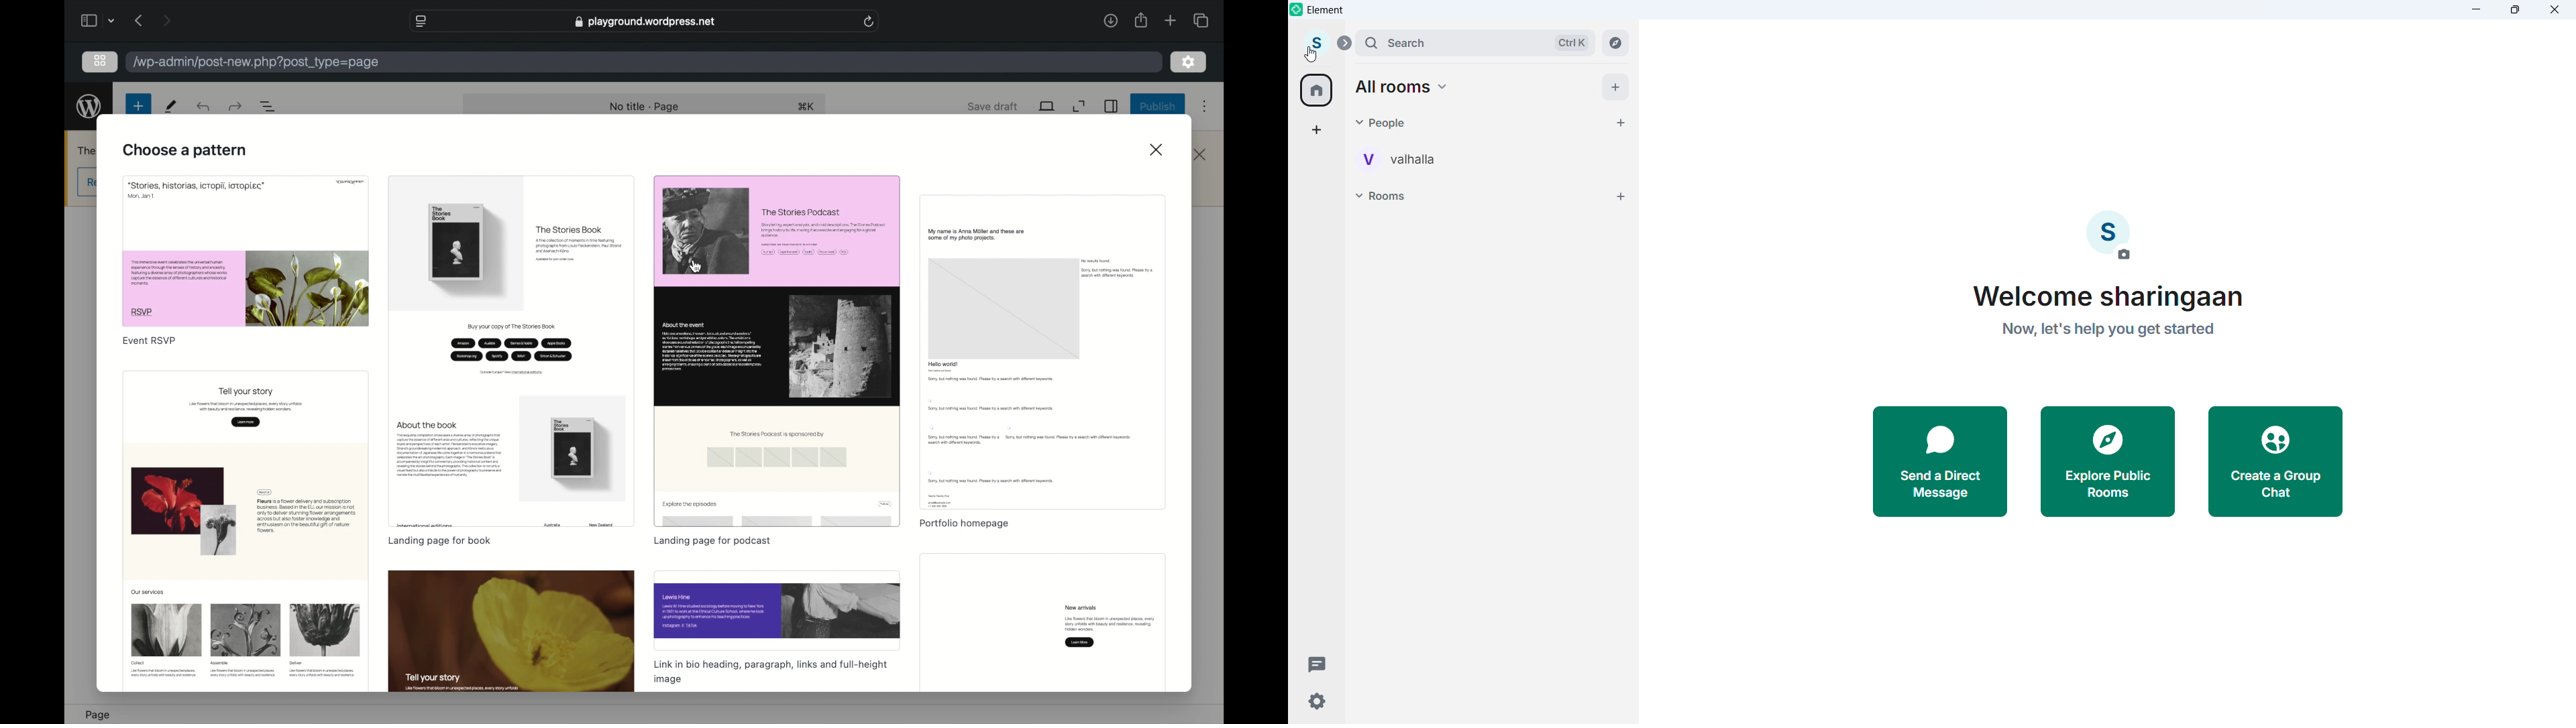 Image resolution: width=2576 pixels, height=728 pixels. What do you see at coordinates (2274, 463) in the screenshot?
I see `Create a group chat ` at bounding box center [2274, 463].